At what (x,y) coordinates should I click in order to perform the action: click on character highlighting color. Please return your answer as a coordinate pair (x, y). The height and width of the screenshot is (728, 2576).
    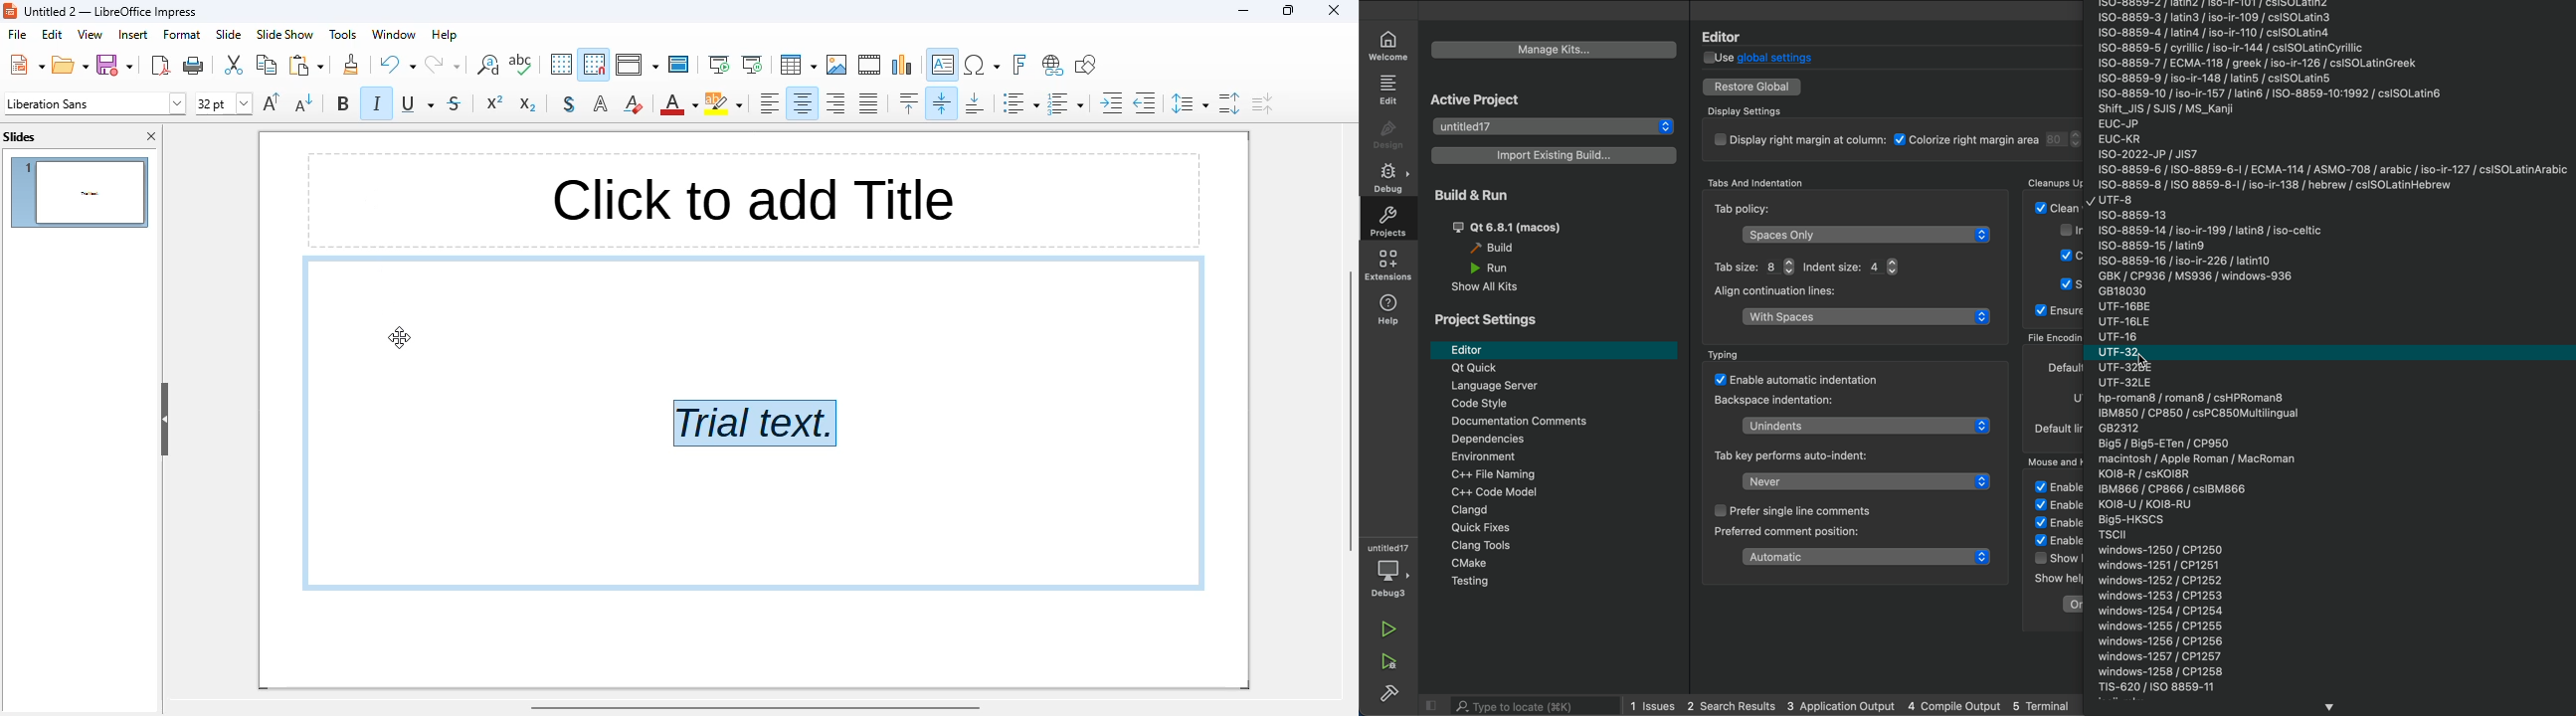
    Looking at the image, I should click on (723, 103).